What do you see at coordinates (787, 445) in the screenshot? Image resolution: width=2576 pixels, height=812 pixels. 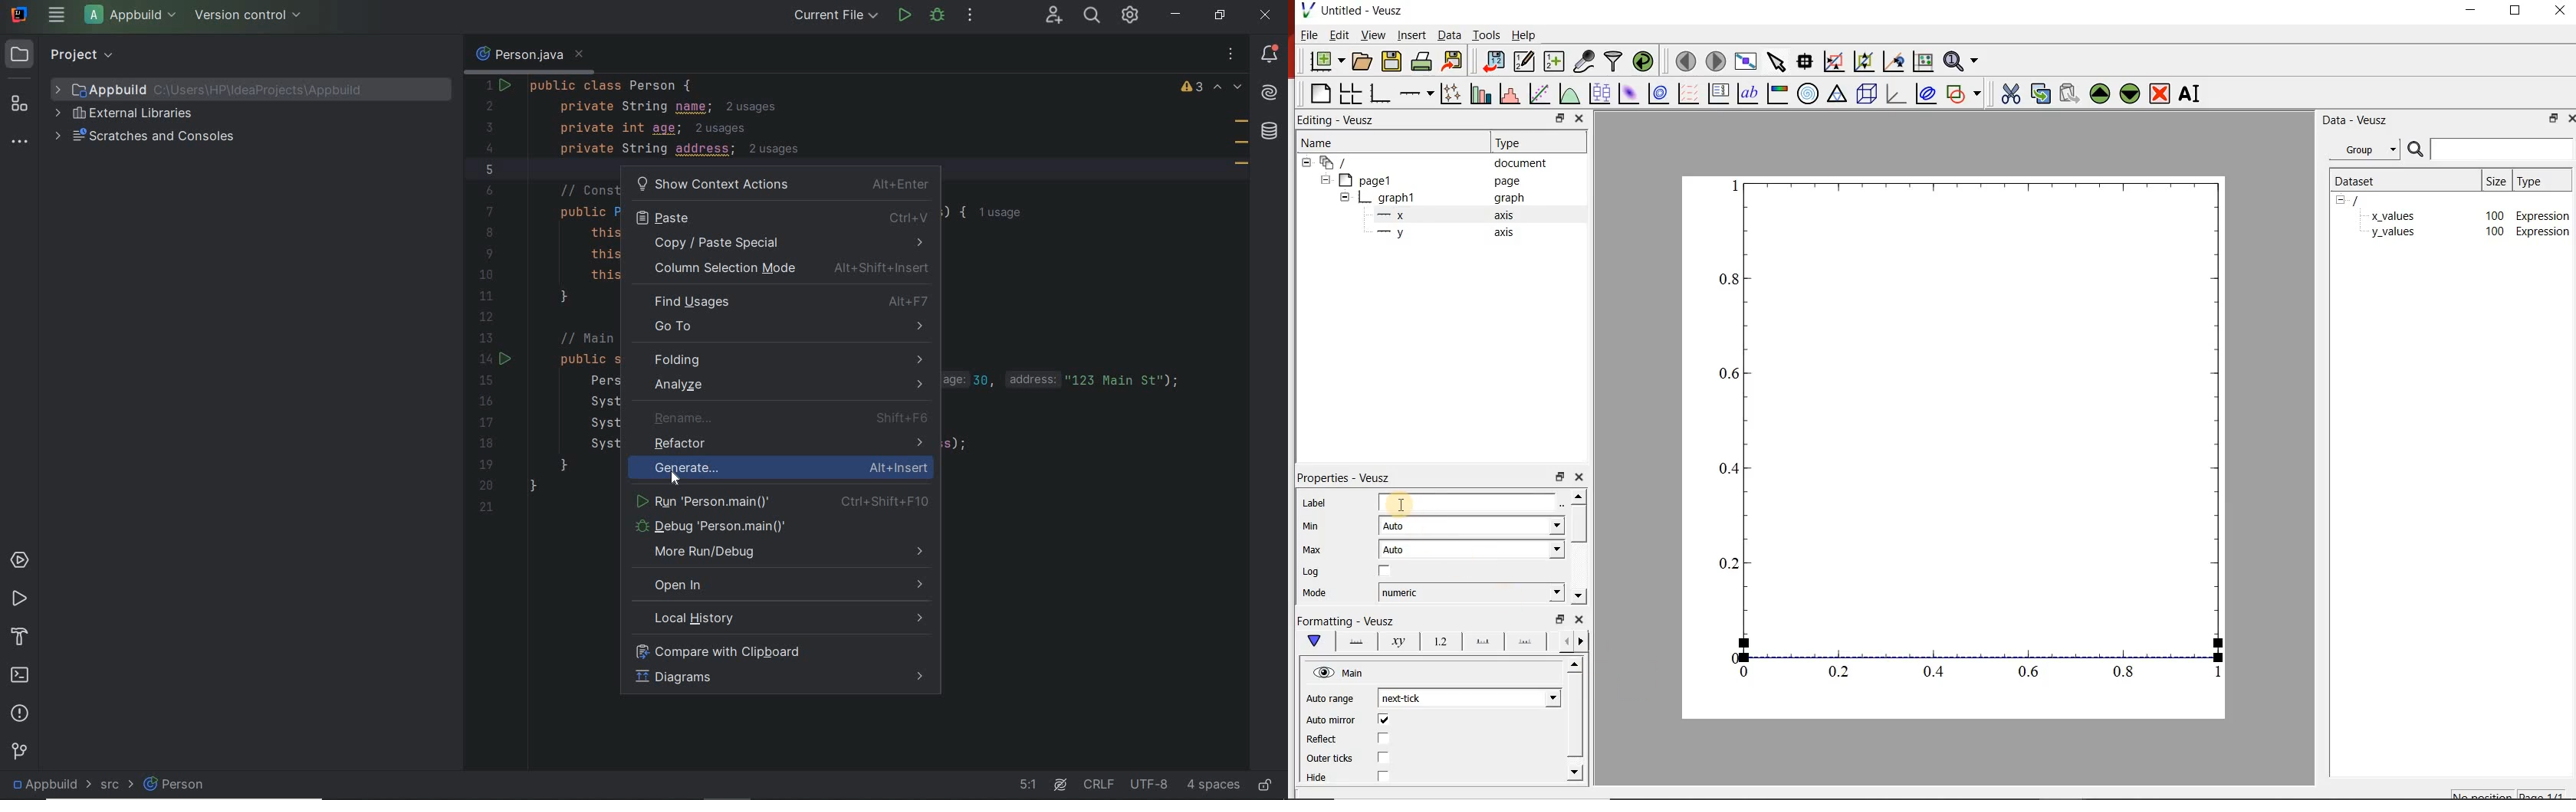 I see `refactor` at bounding box center [787, 445].